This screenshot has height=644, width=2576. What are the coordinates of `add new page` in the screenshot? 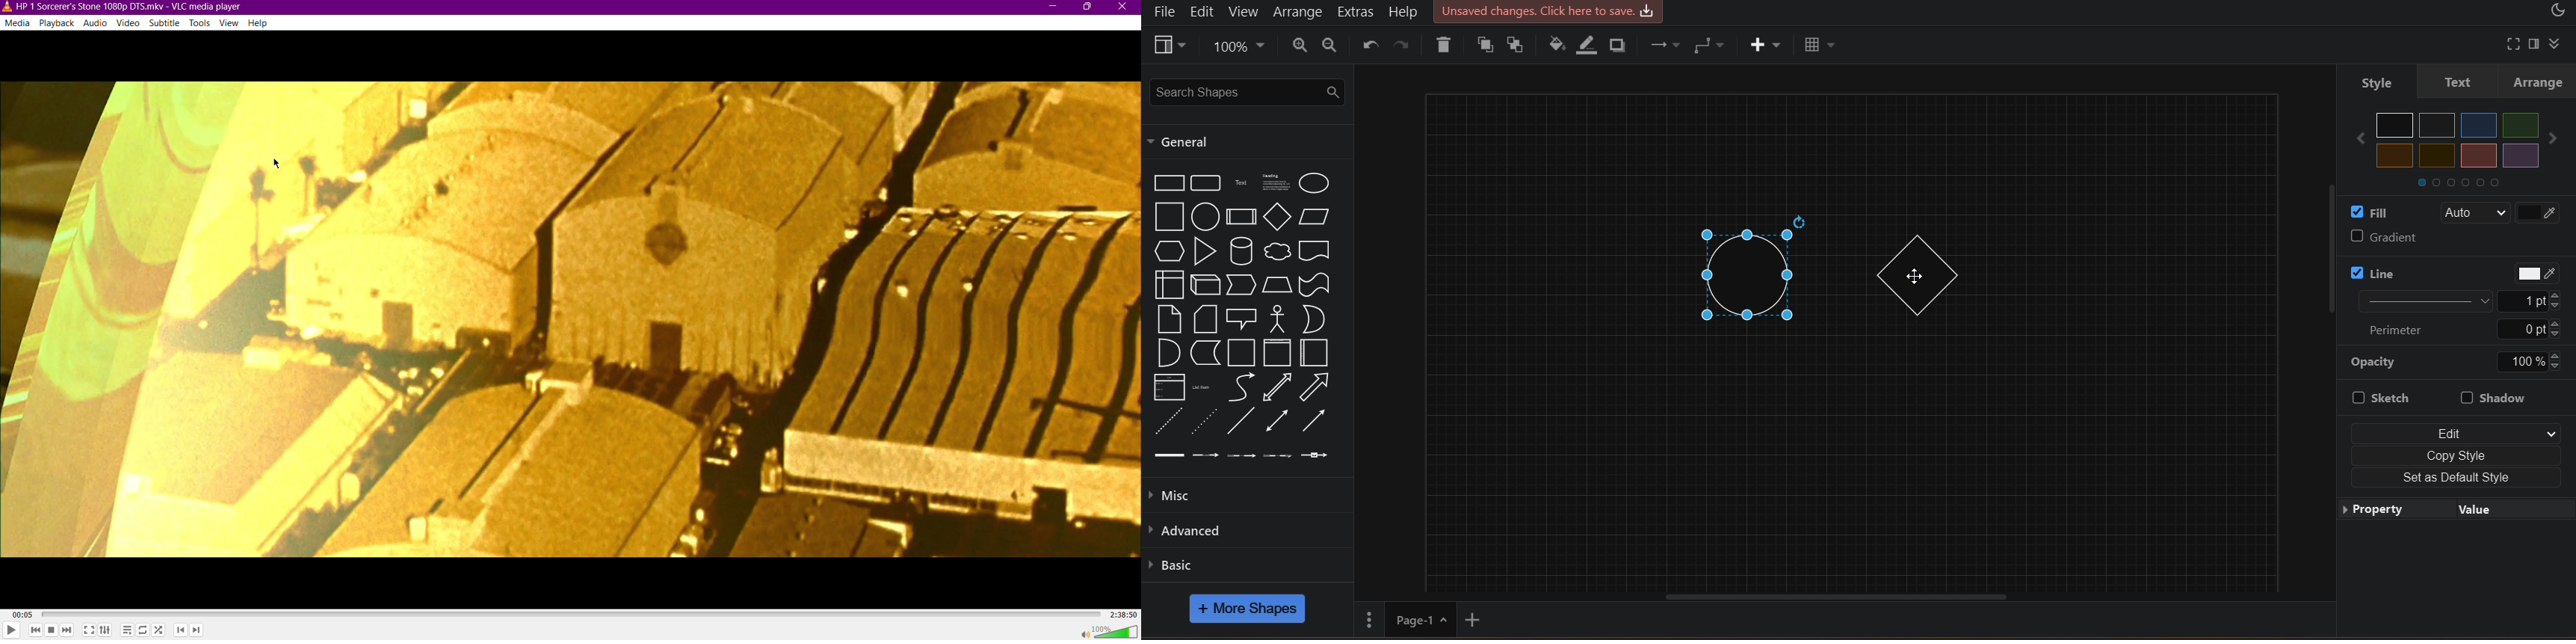 It's located at (1477, 621).